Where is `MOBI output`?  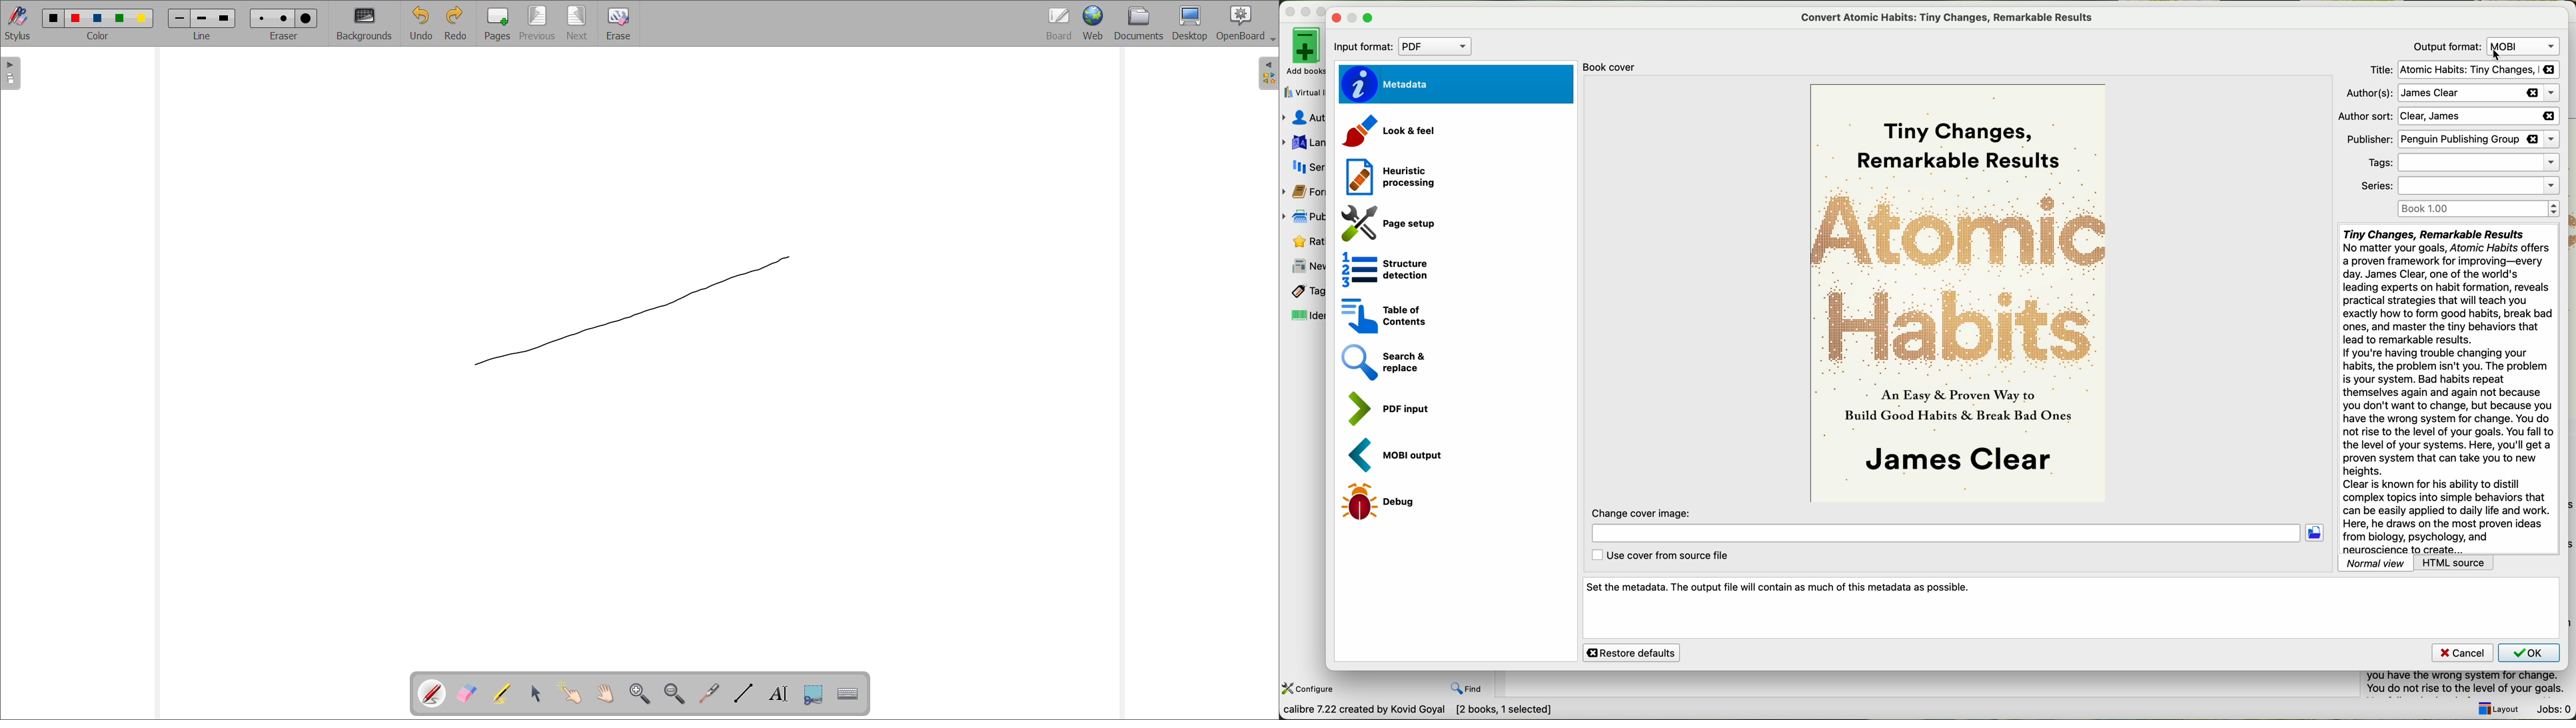 MOBI output is located at coordinates (1401, 456).